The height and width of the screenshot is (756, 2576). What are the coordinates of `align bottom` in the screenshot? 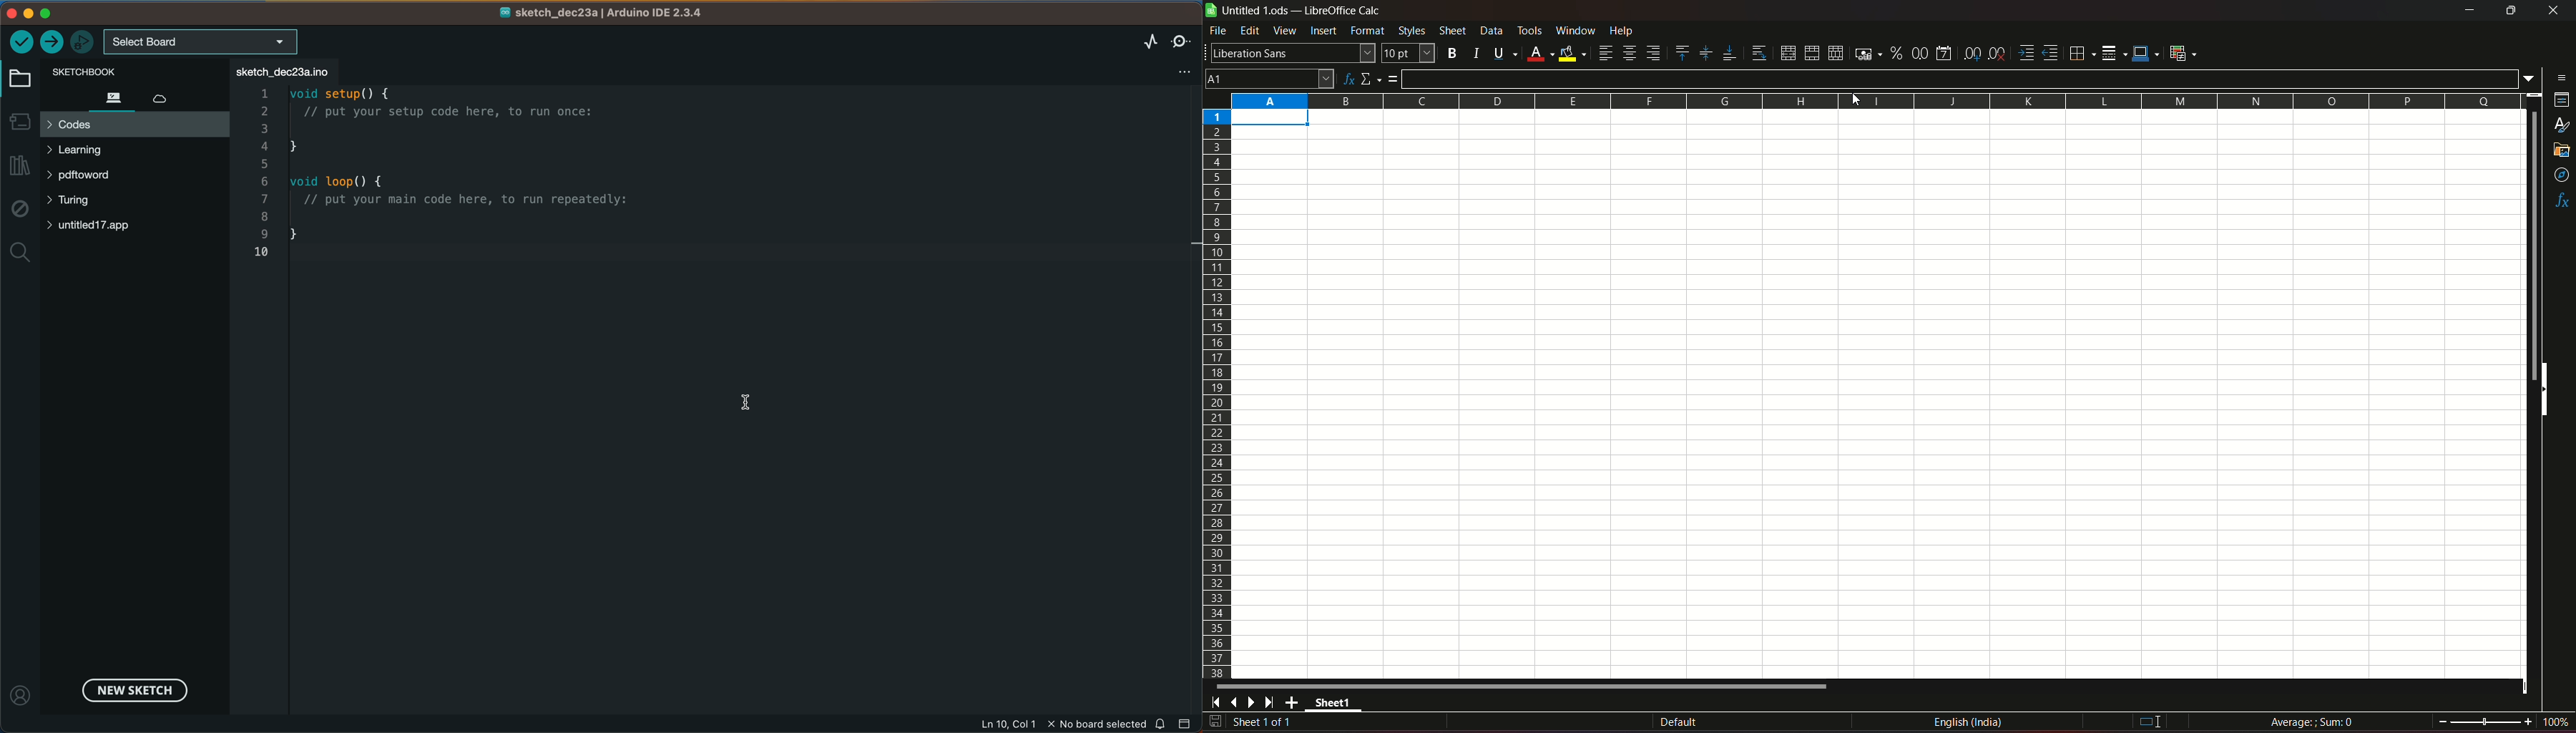 It's located at (1726, 52).